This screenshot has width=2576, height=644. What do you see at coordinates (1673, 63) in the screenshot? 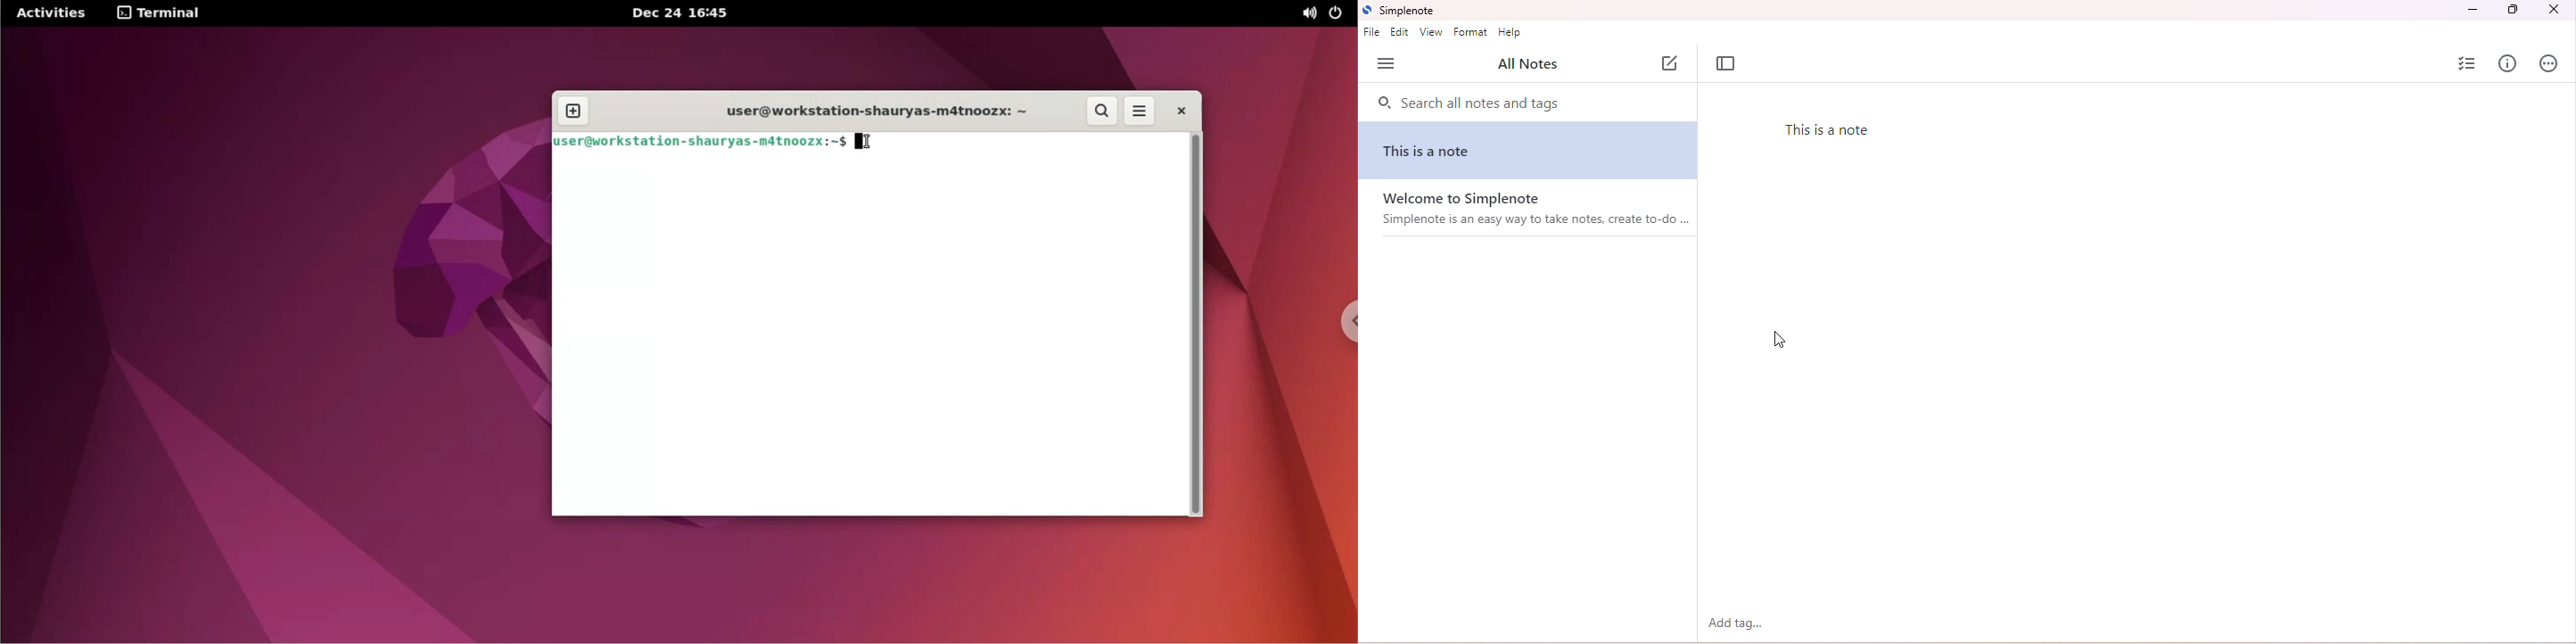
I see `new note` at bounding box center [1673, 63].